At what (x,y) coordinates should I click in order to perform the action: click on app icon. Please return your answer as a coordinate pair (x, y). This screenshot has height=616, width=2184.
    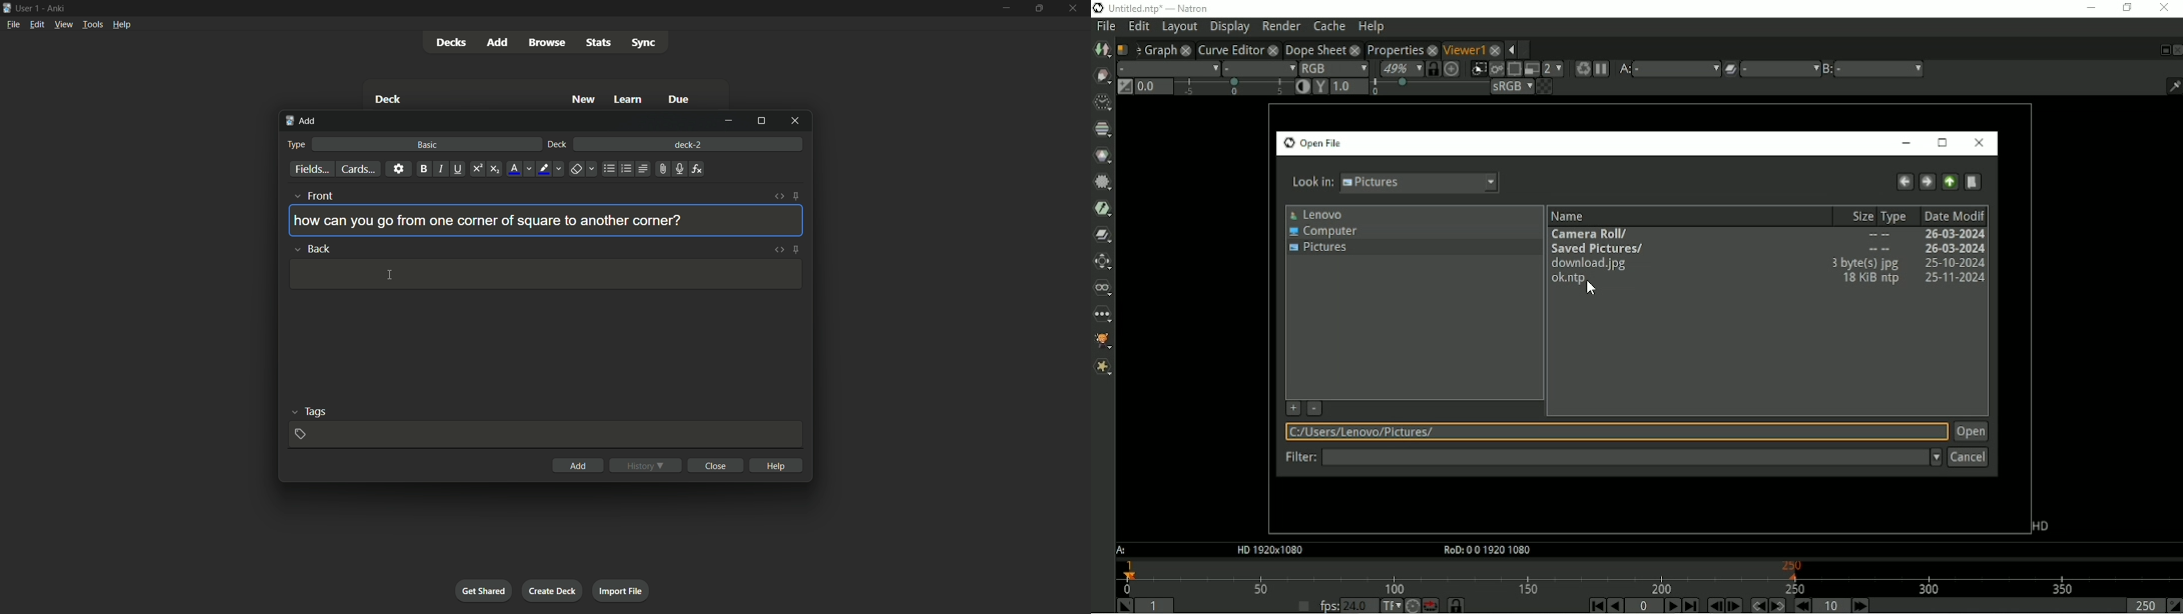
    Looking at the image, I should click on (6, 9).